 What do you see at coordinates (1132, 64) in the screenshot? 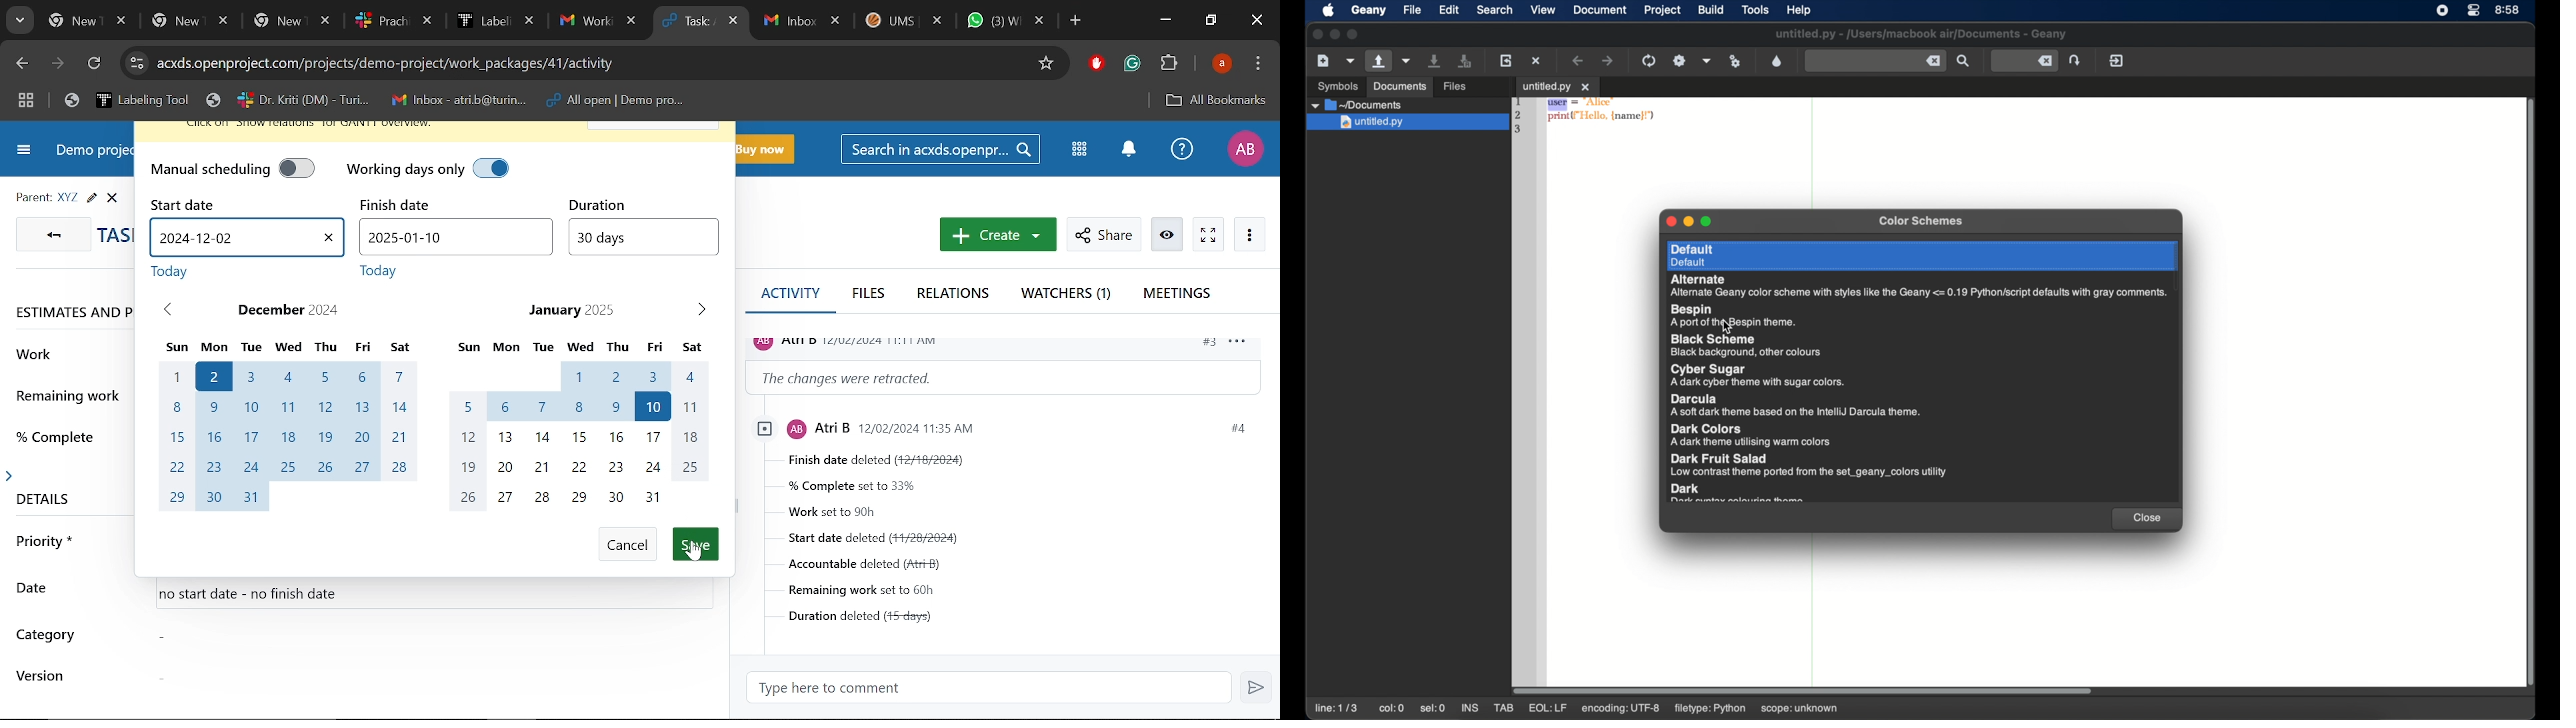
I see `Grammerly` at bounding box center [1132, 64].